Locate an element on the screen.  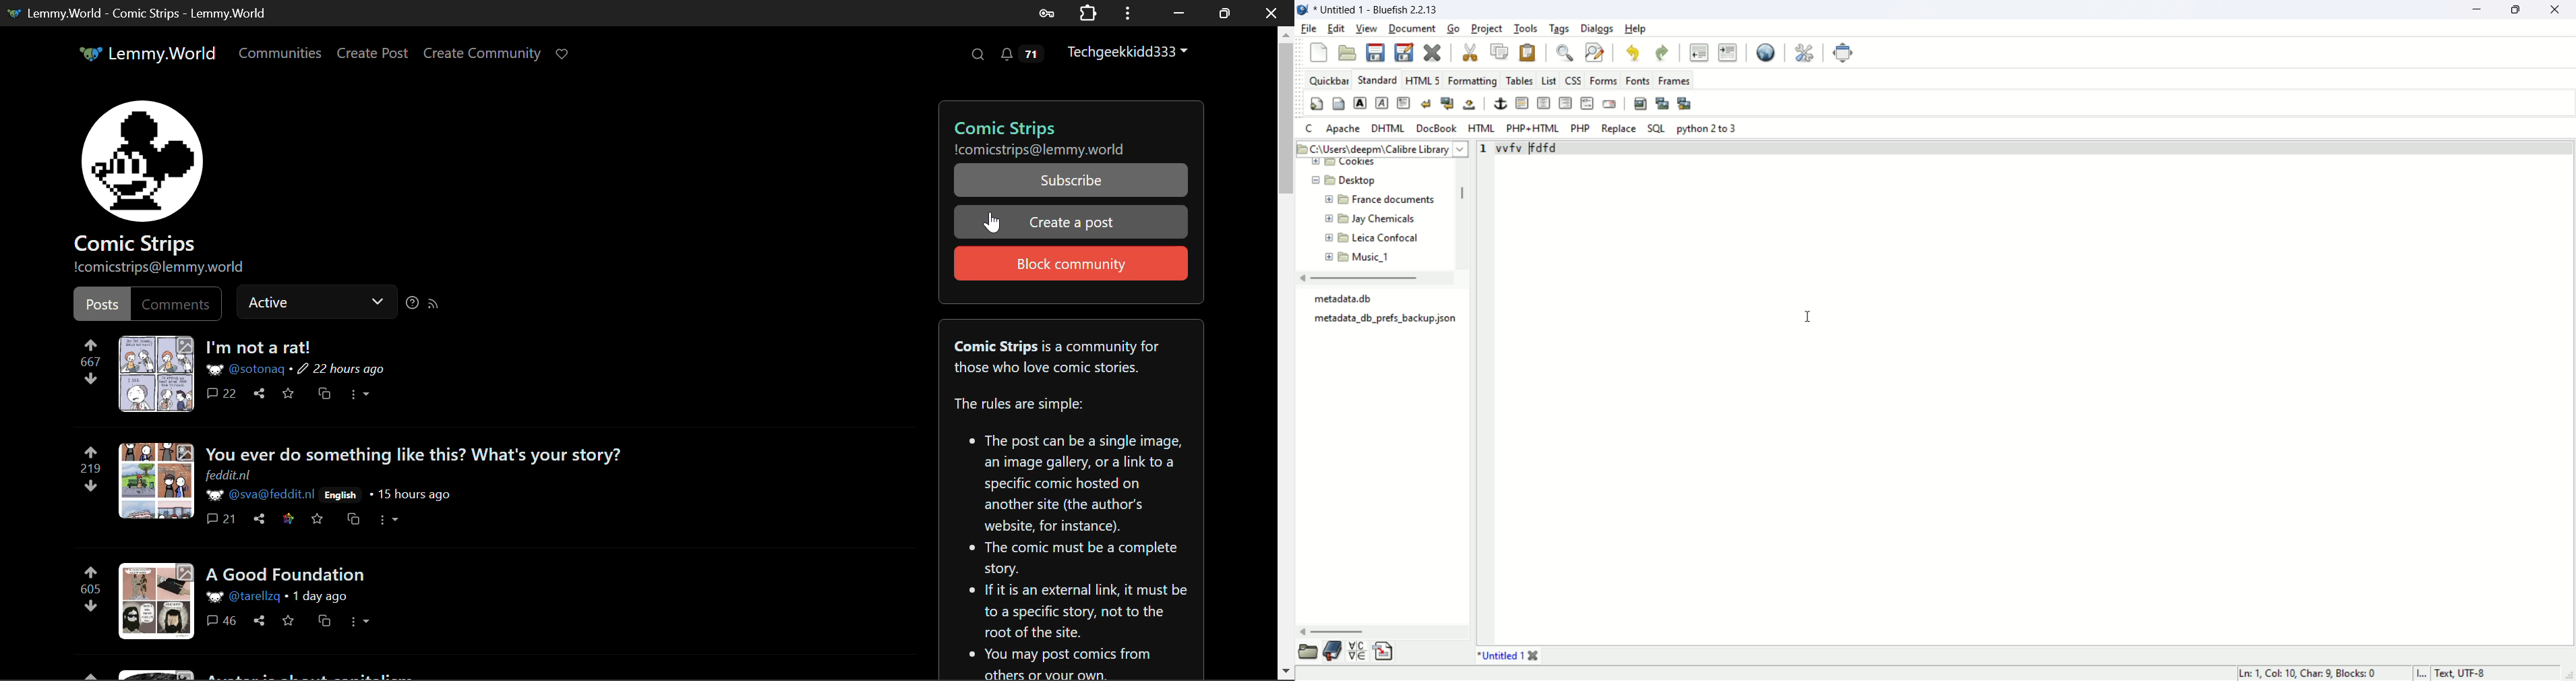
c is located at coordinates (1310, 128).